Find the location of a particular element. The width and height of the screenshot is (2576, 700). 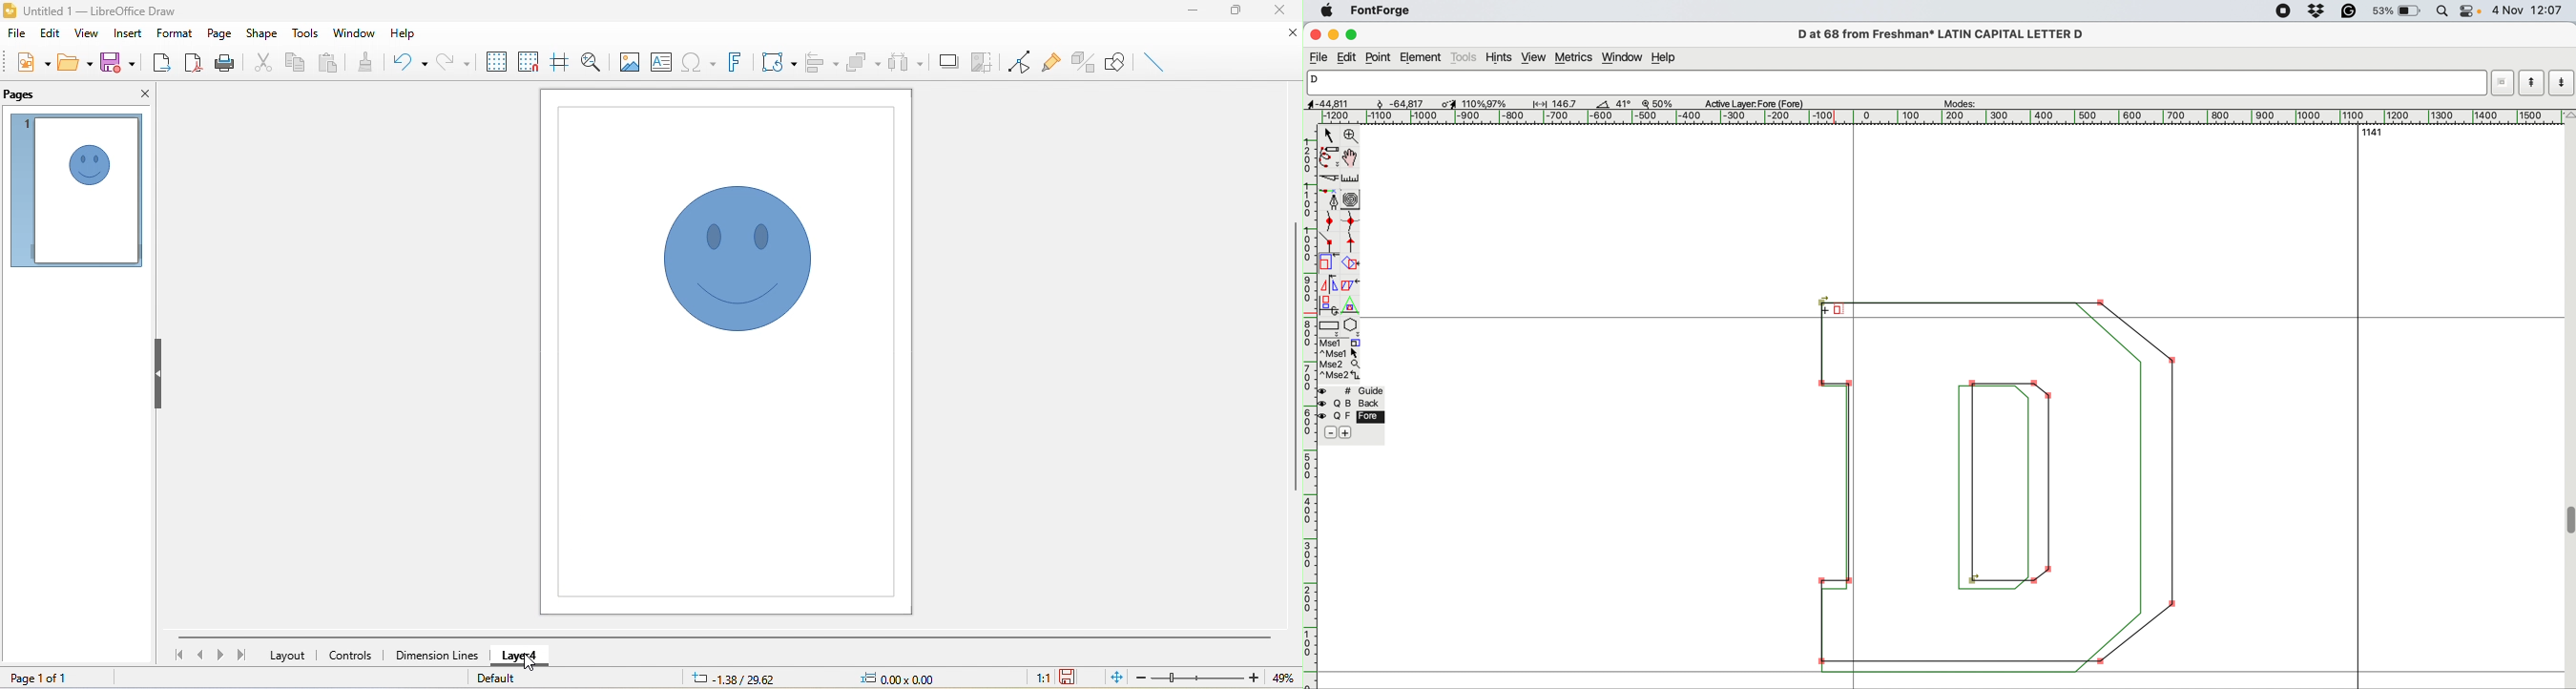

rectanlge or ellipse is located at coordinates (1330, 327).